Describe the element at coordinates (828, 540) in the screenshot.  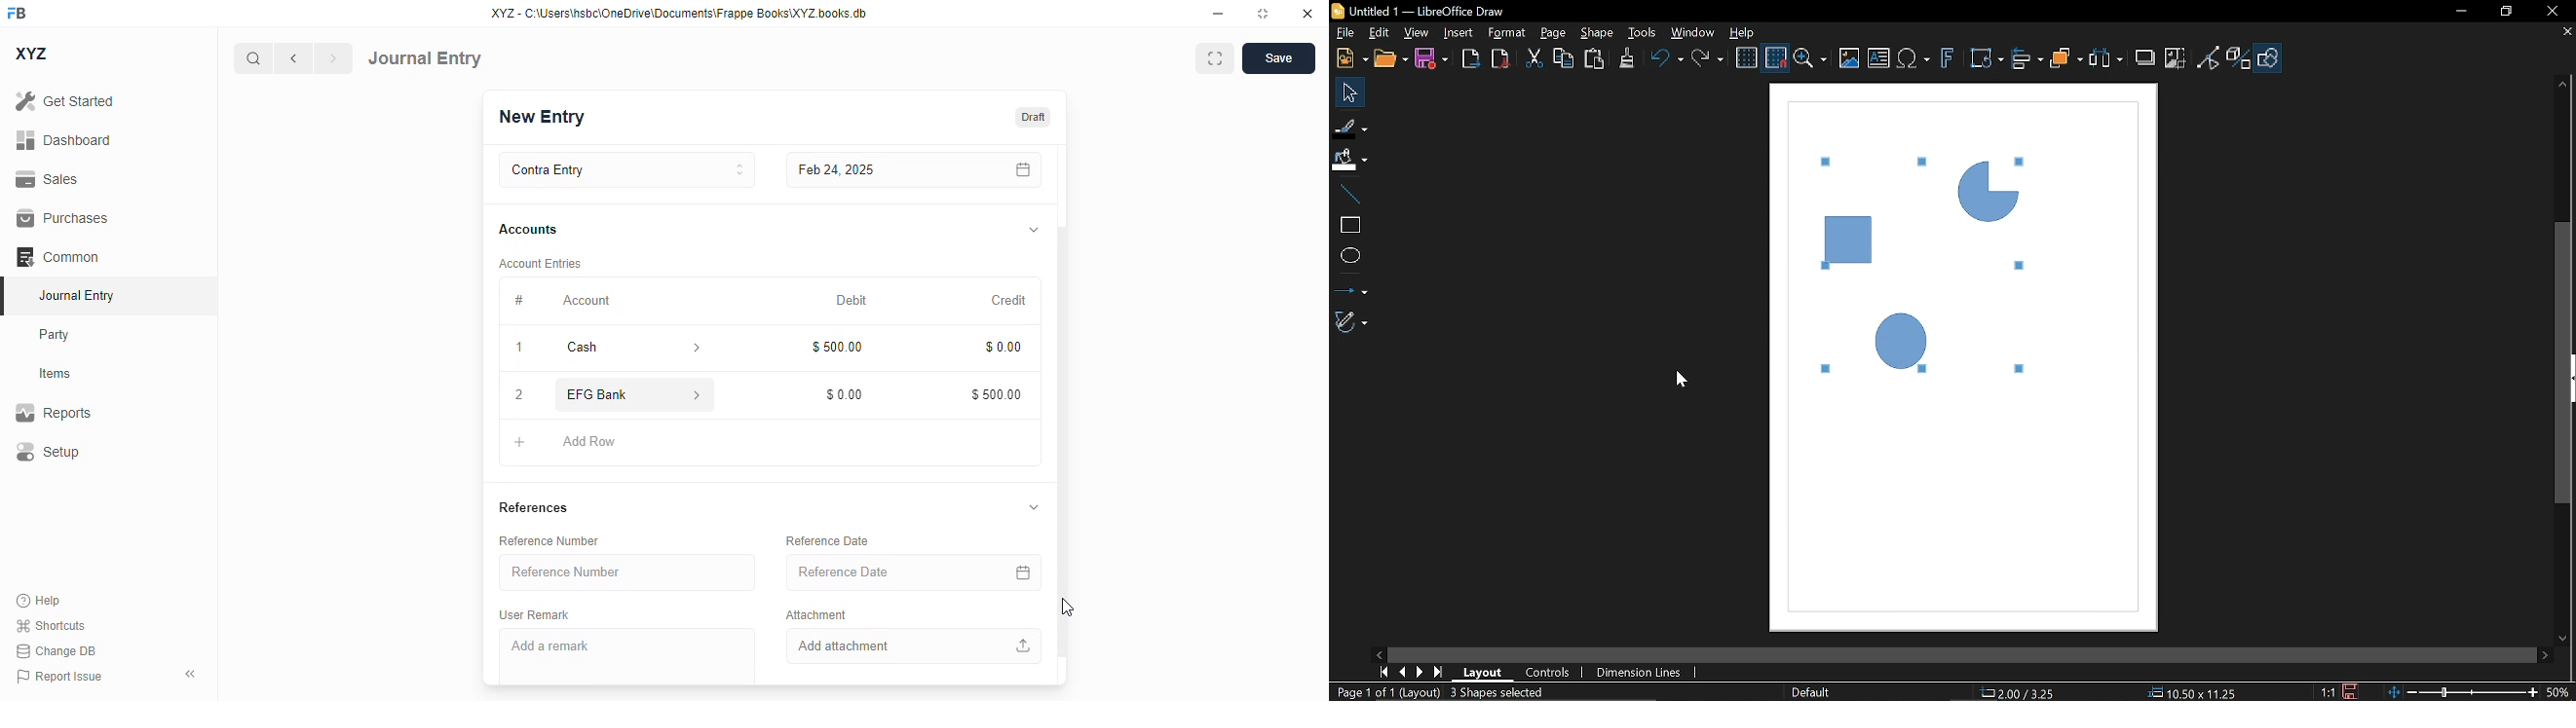
I see `reference date` at that location.